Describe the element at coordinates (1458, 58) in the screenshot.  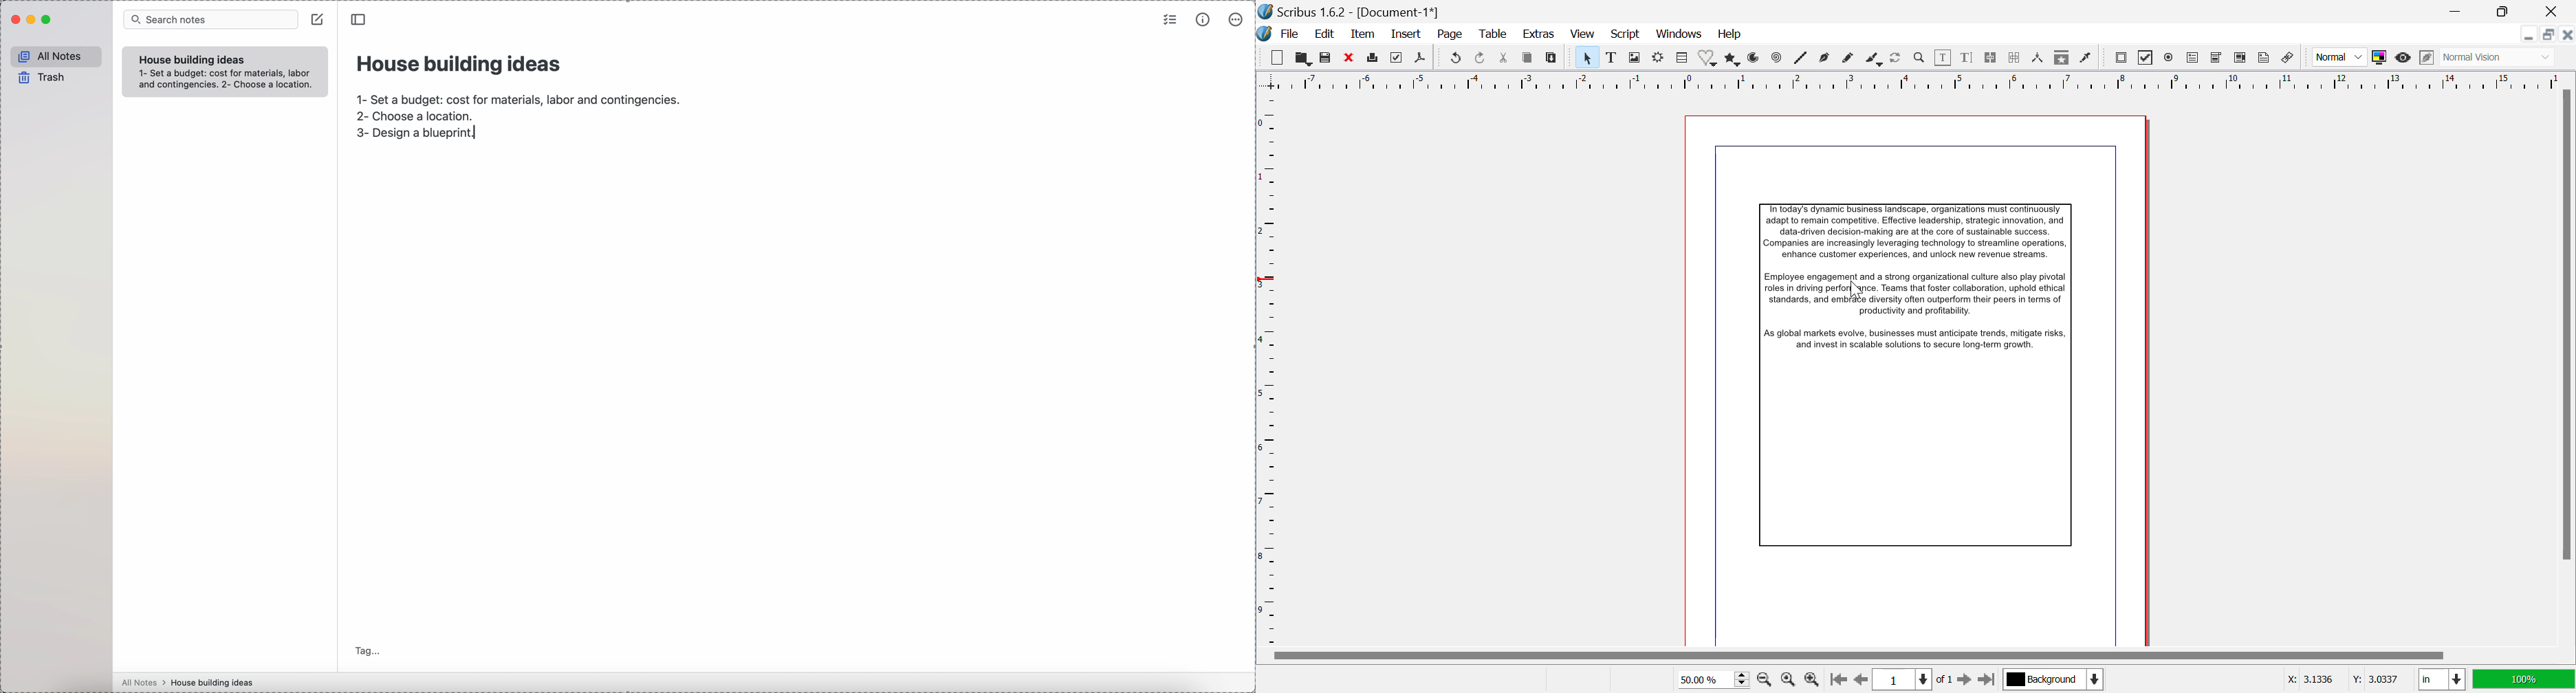
I see `Redo` at that location.